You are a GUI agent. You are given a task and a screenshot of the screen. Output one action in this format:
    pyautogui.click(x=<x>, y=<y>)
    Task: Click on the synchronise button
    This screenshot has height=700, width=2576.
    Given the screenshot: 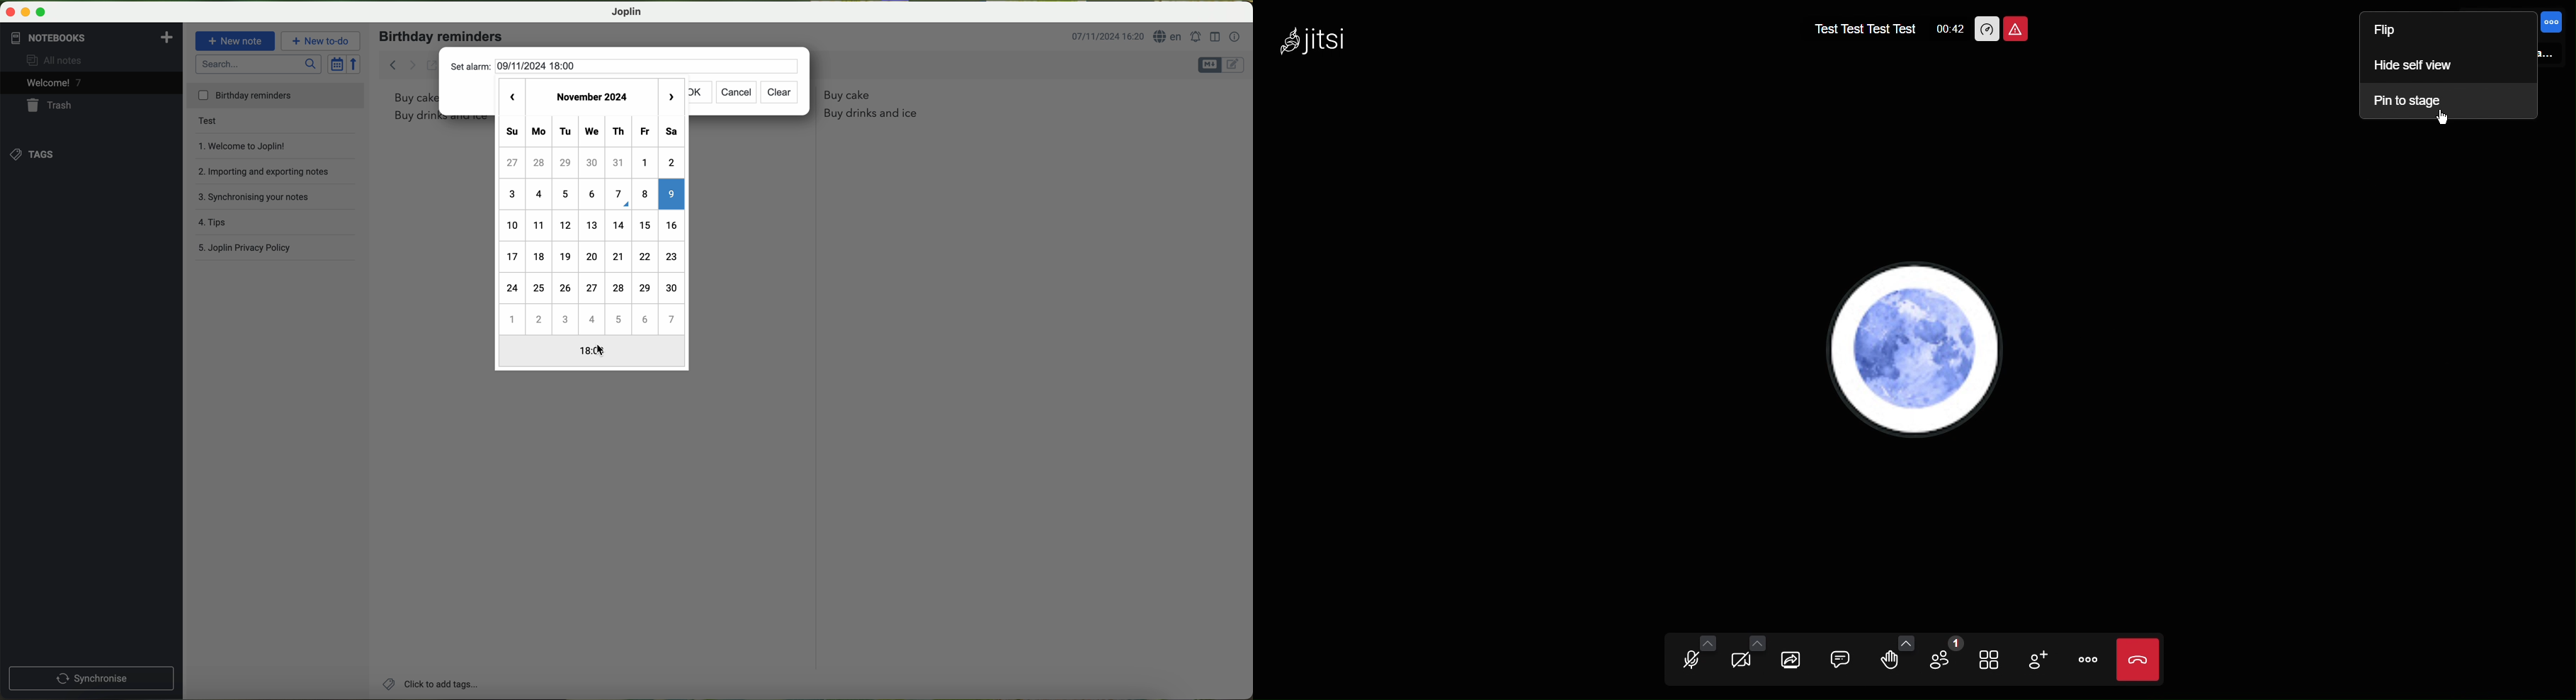 What is the action you would take?
    pyautogui.click(x=90, y=677)
    